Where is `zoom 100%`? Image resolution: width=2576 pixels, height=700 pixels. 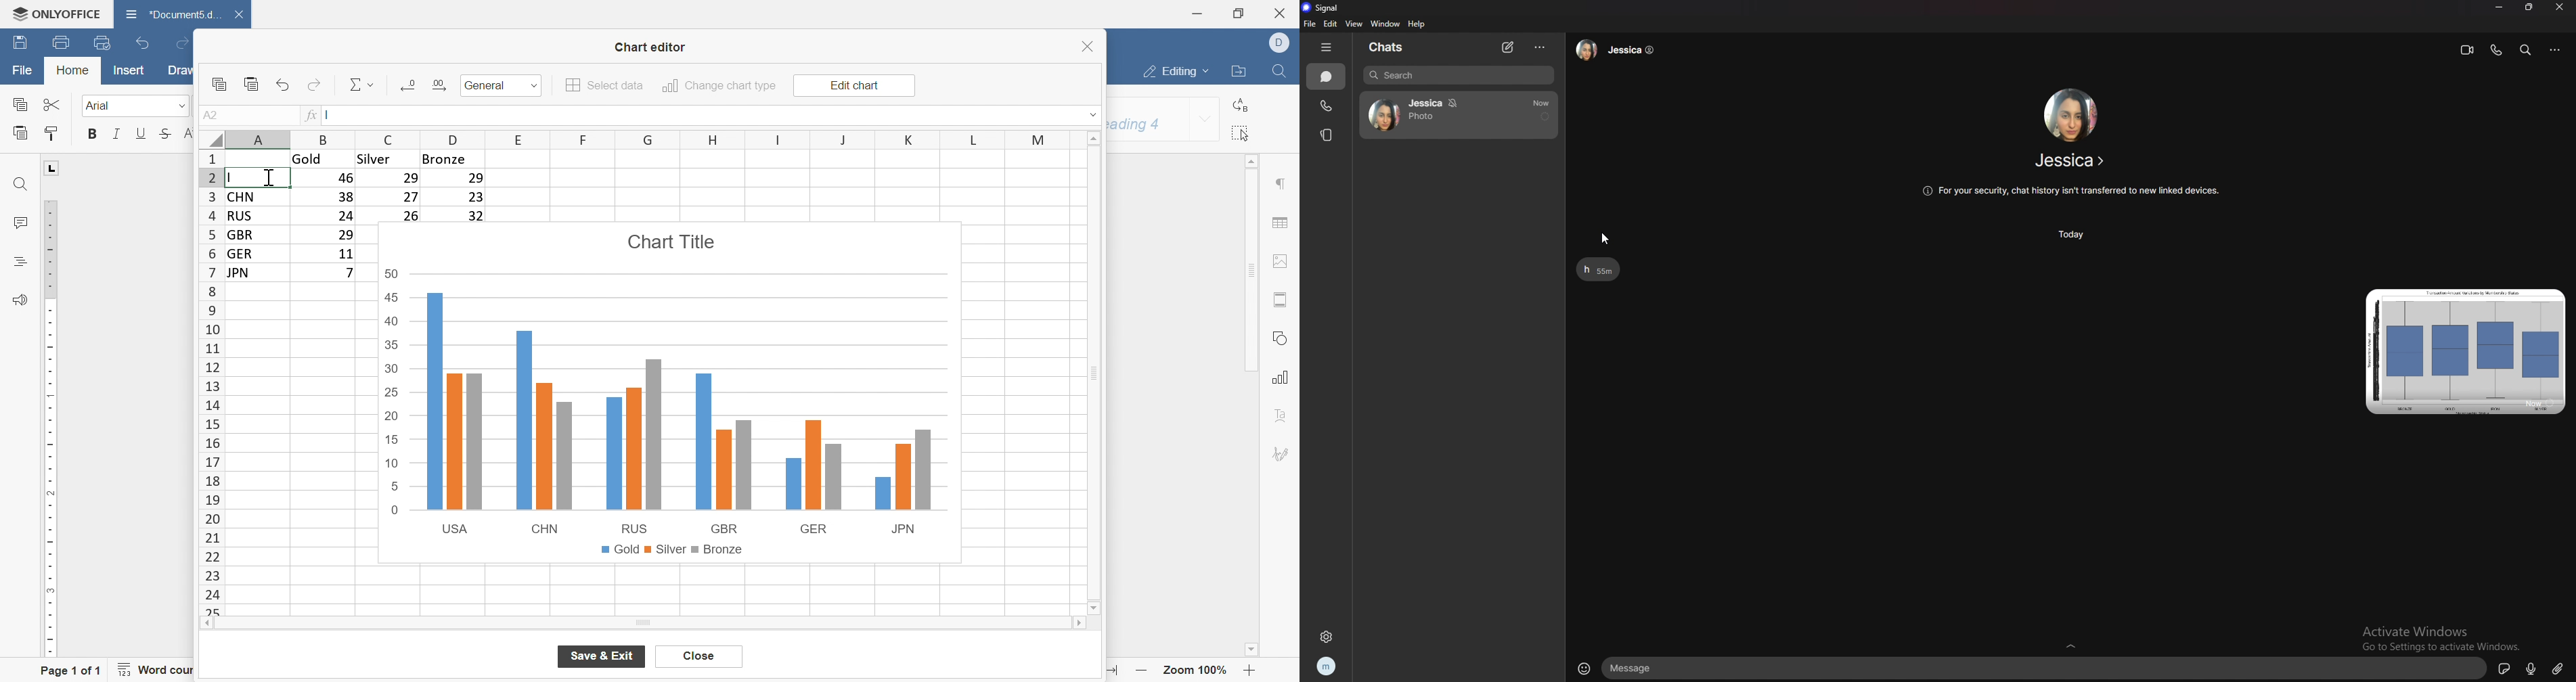
zoom 100% is located at coordinates (1197, 669).